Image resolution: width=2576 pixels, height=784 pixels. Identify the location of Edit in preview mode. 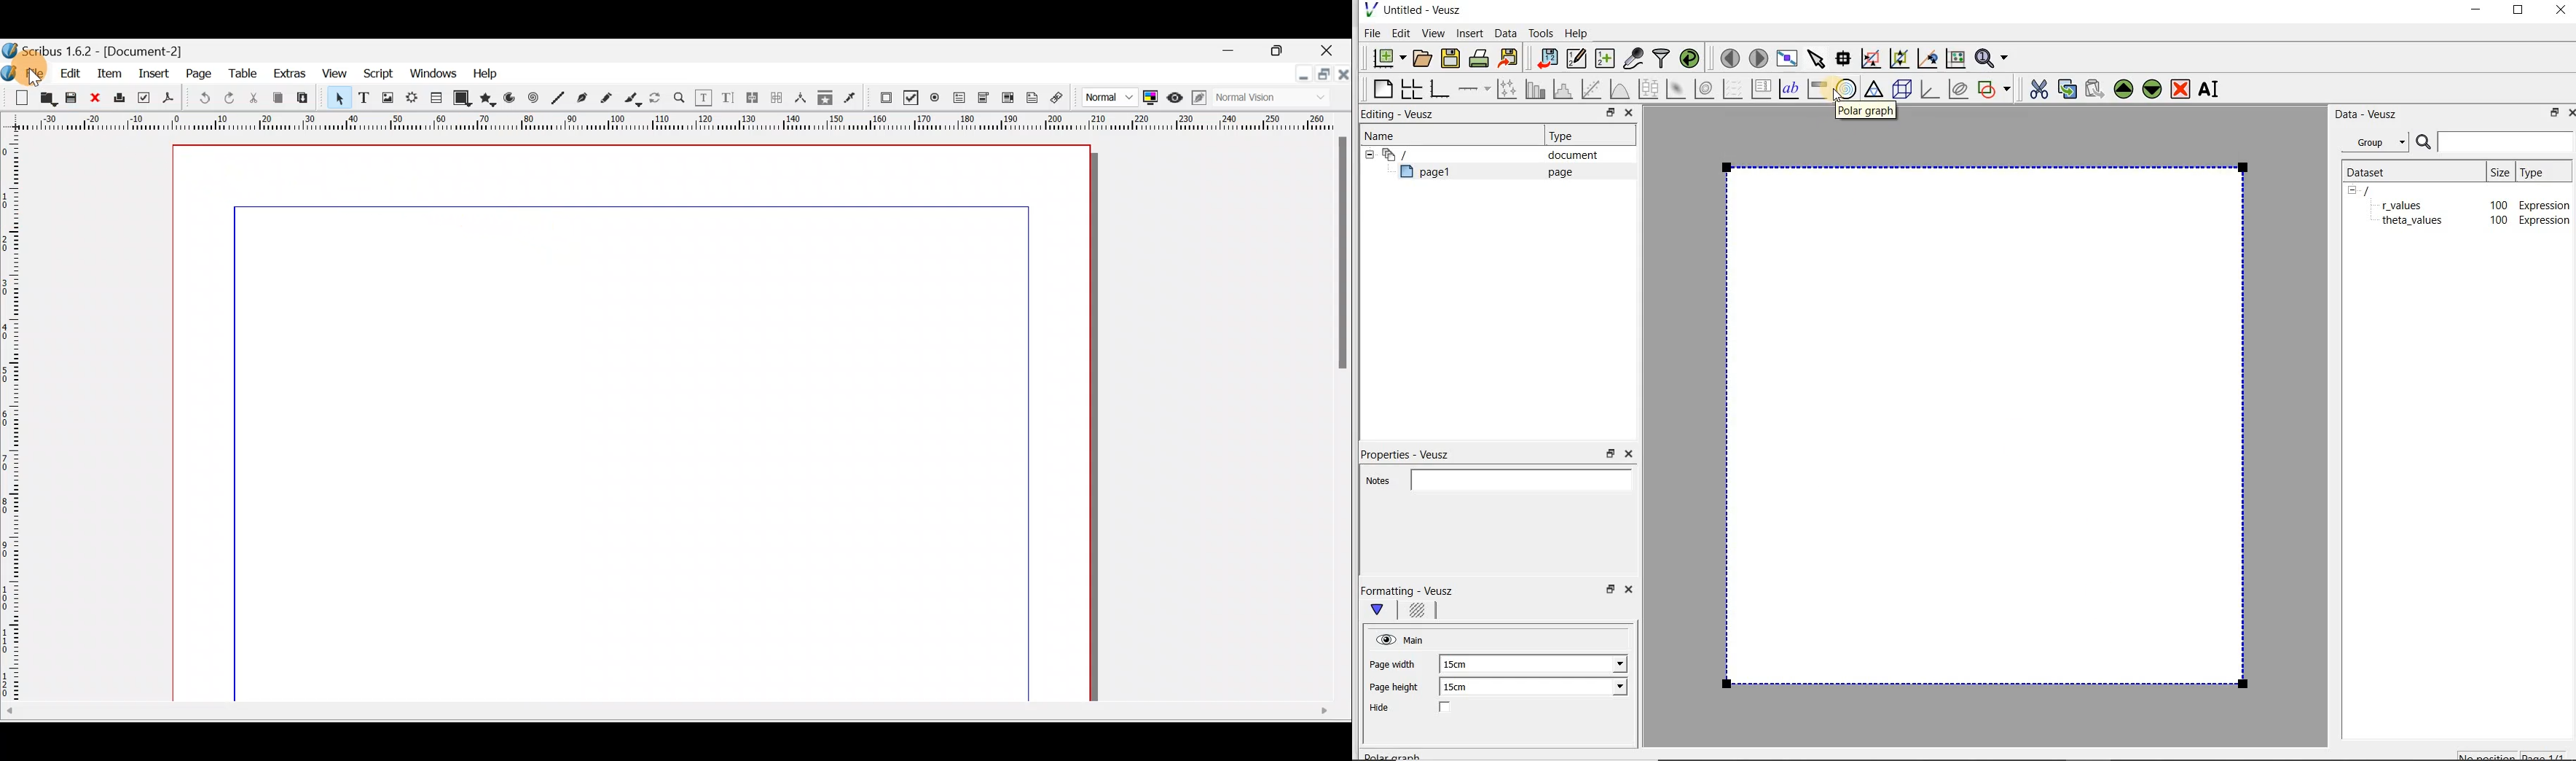
(1197, 99).